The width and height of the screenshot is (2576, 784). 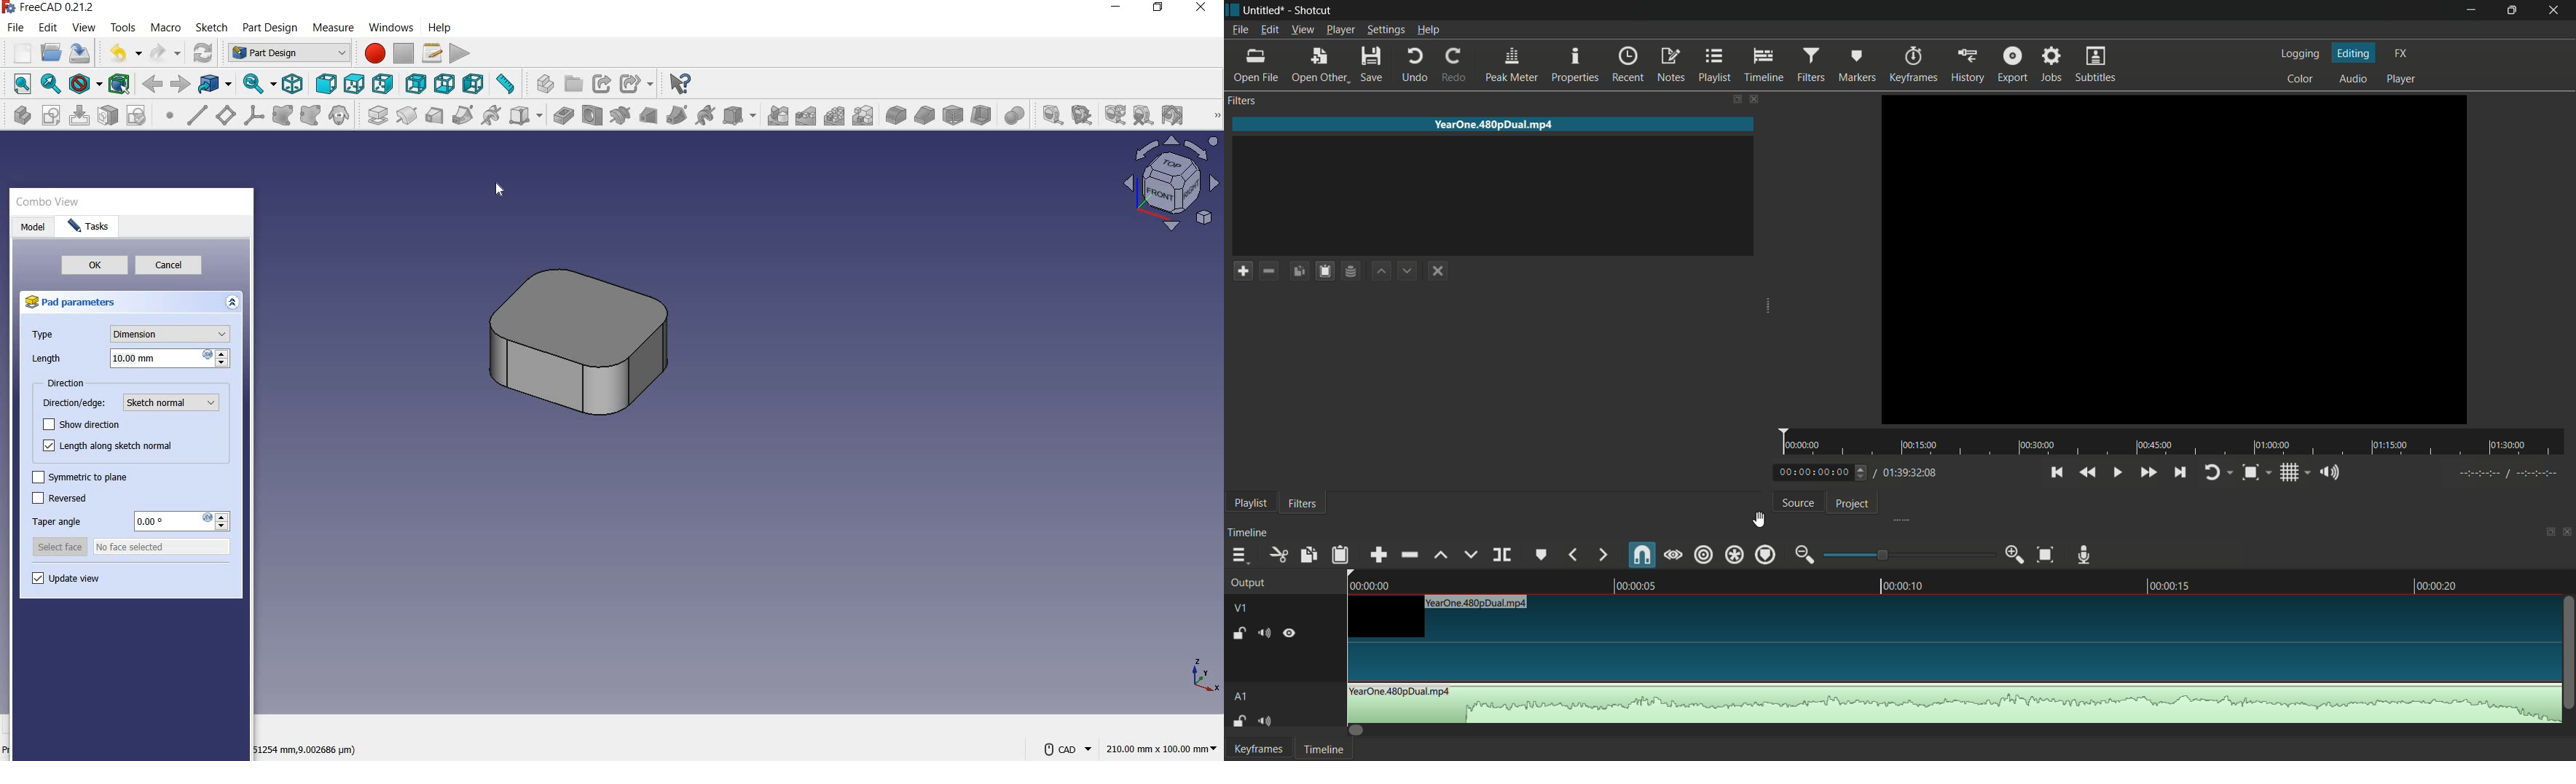 I want to click on peak meter, so click(x=1512, y=65).